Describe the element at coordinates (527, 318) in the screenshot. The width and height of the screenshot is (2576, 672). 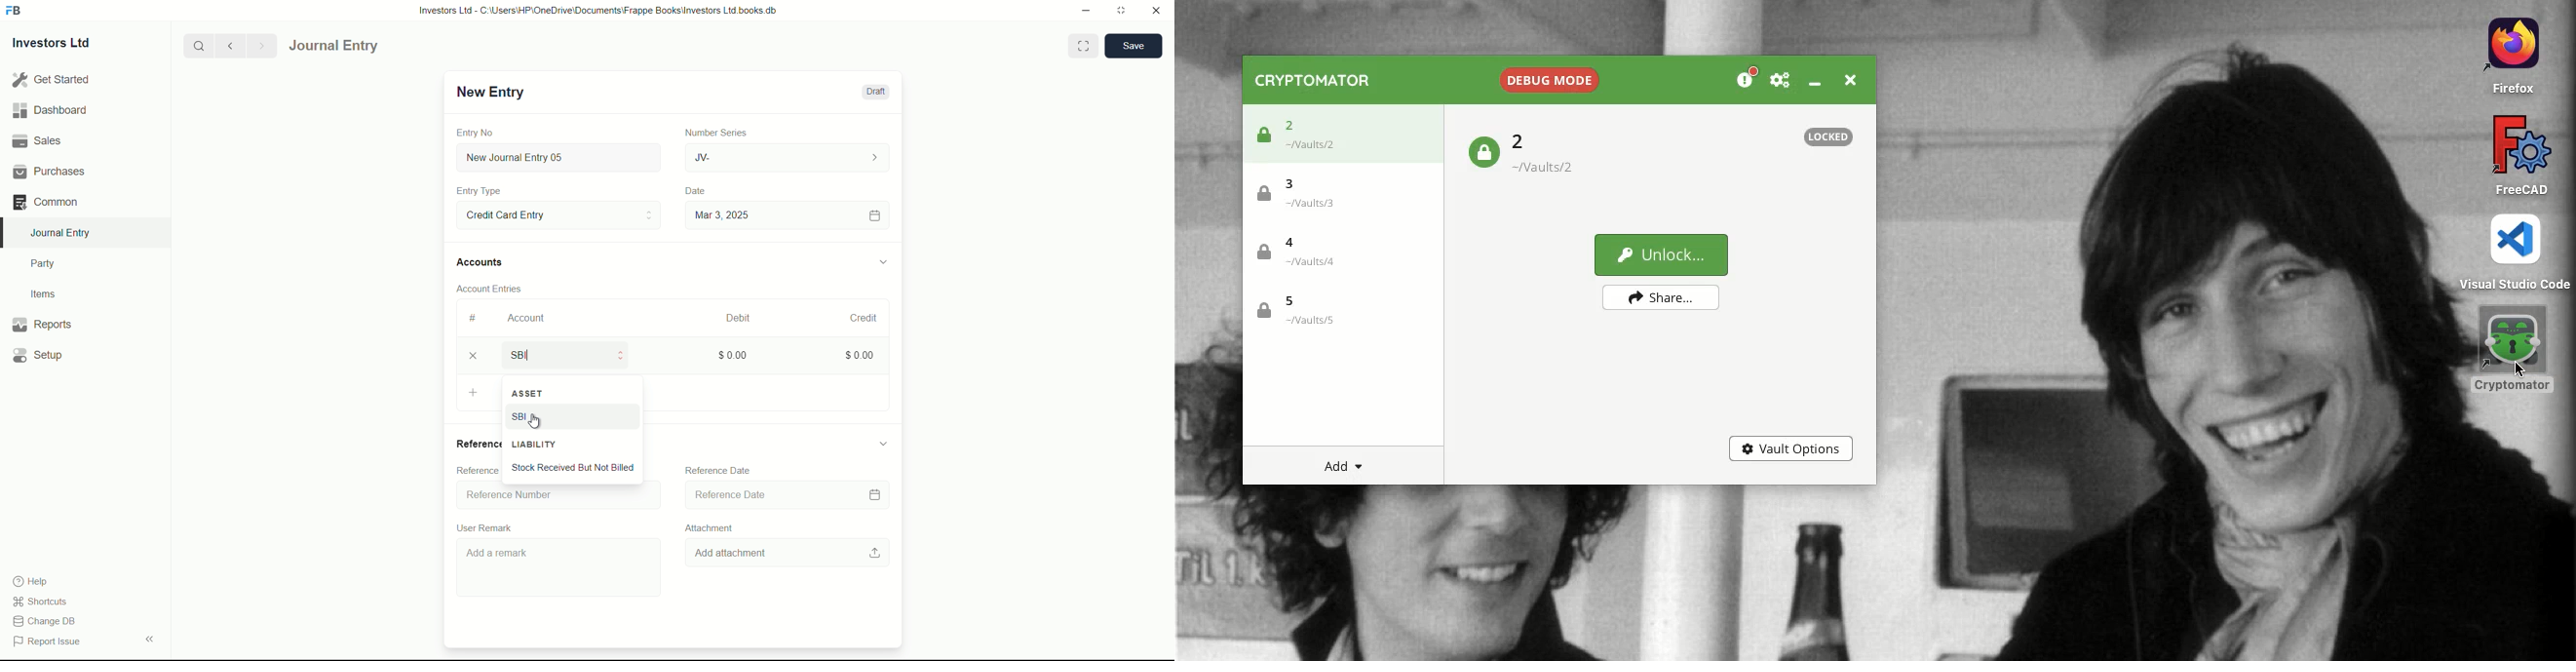
I see `Account` at that location.